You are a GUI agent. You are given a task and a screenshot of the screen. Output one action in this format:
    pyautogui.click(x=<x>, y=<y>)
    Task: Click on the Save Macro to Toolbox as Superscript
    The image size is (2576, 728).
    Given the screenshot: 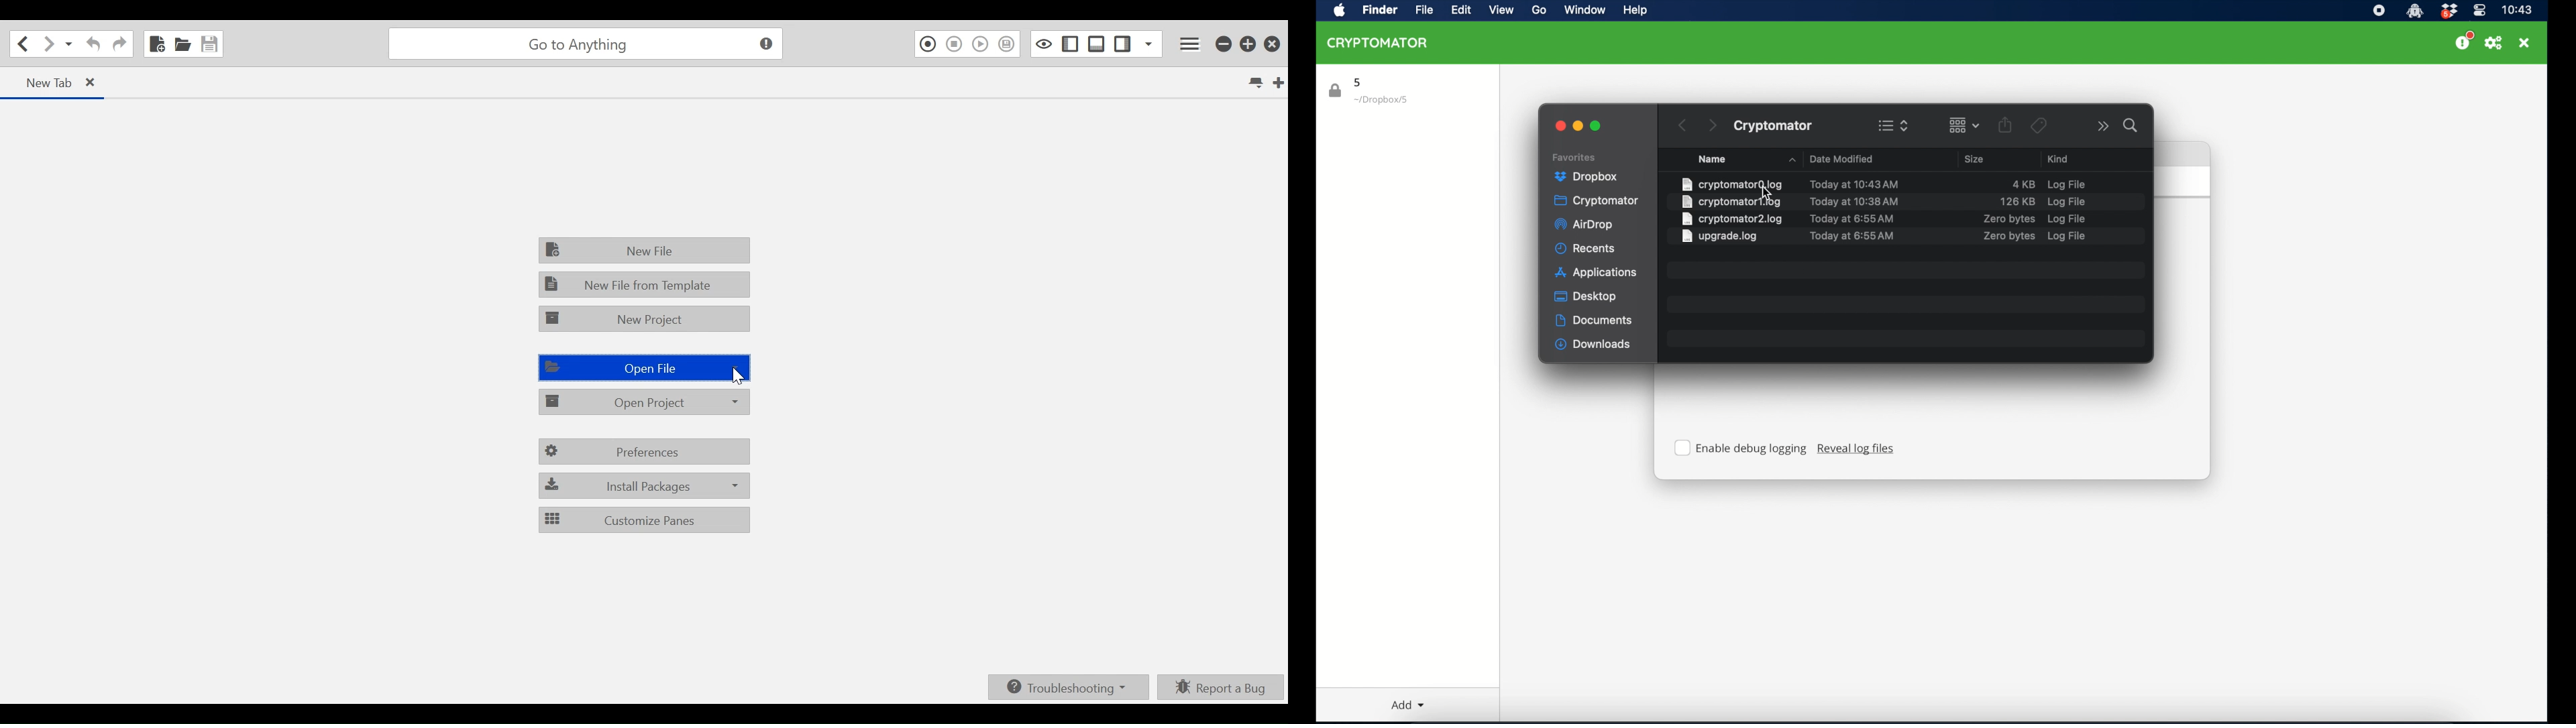 What is the action you would take?
    pyautogui.click(x=1008, y=44)
    